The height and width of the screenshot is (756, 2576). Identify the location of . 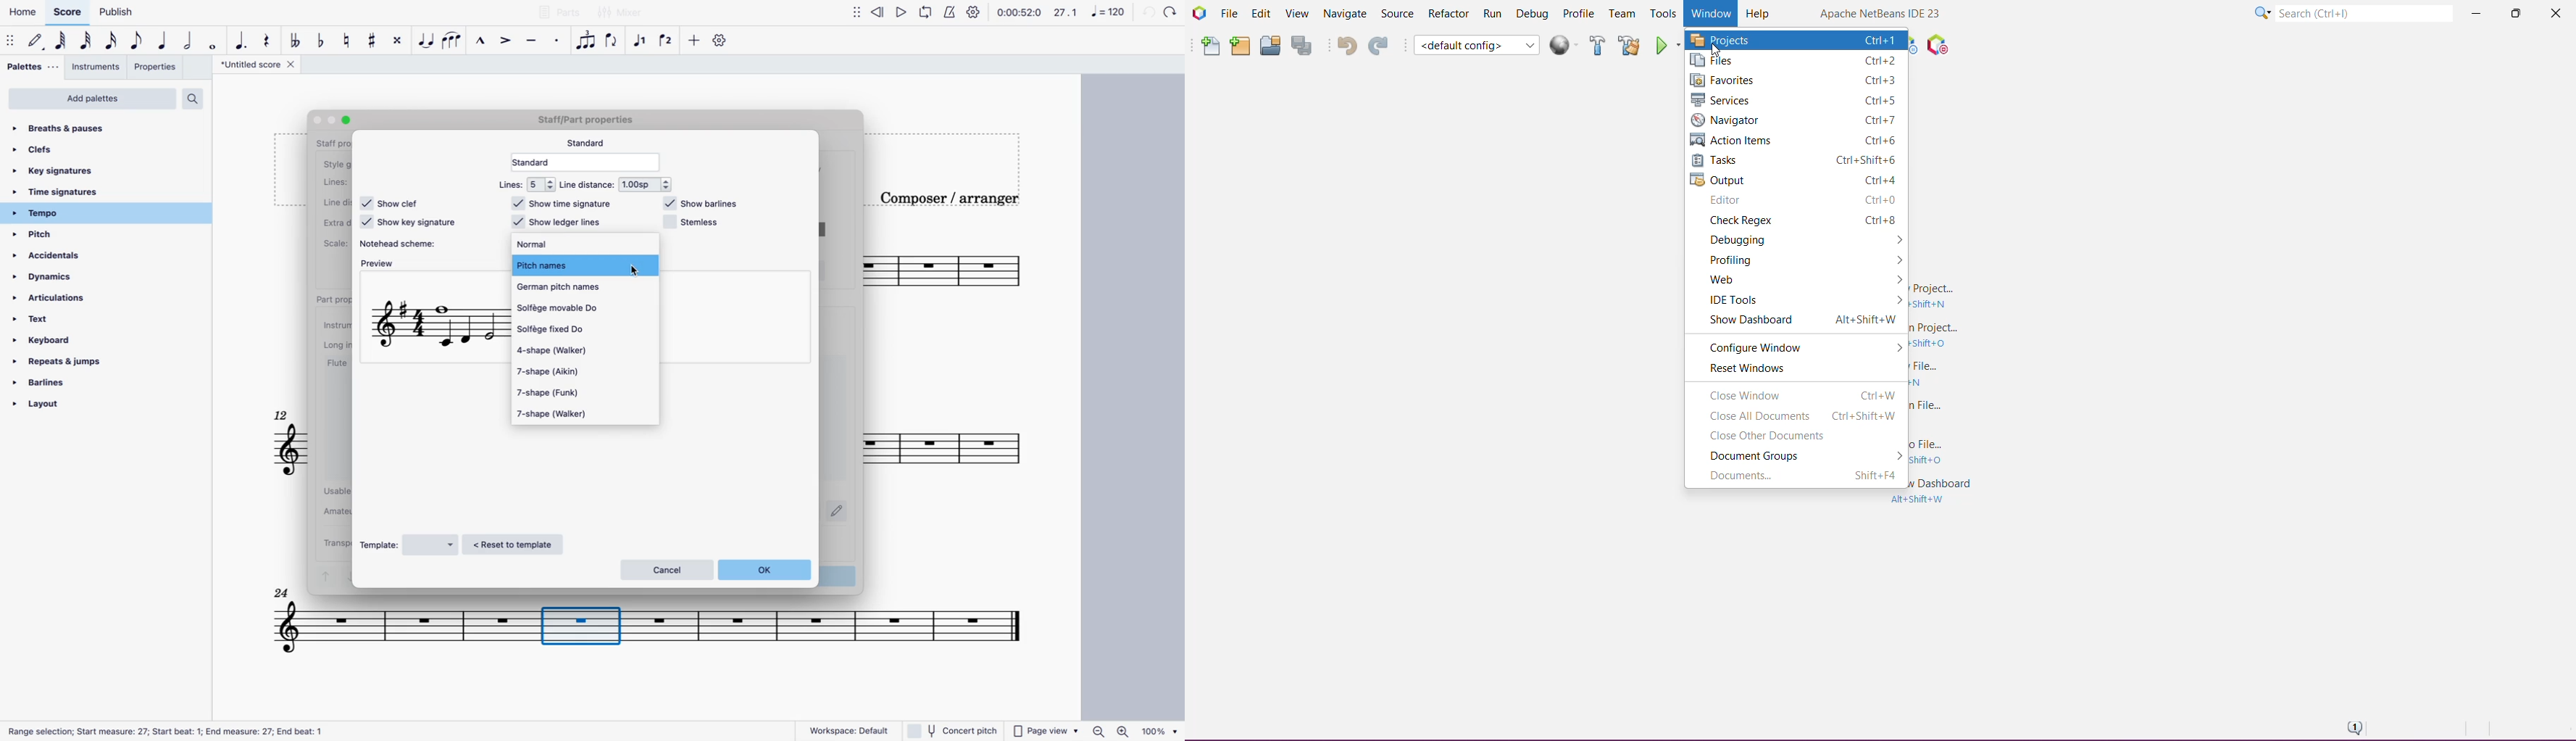
(1173, 12).